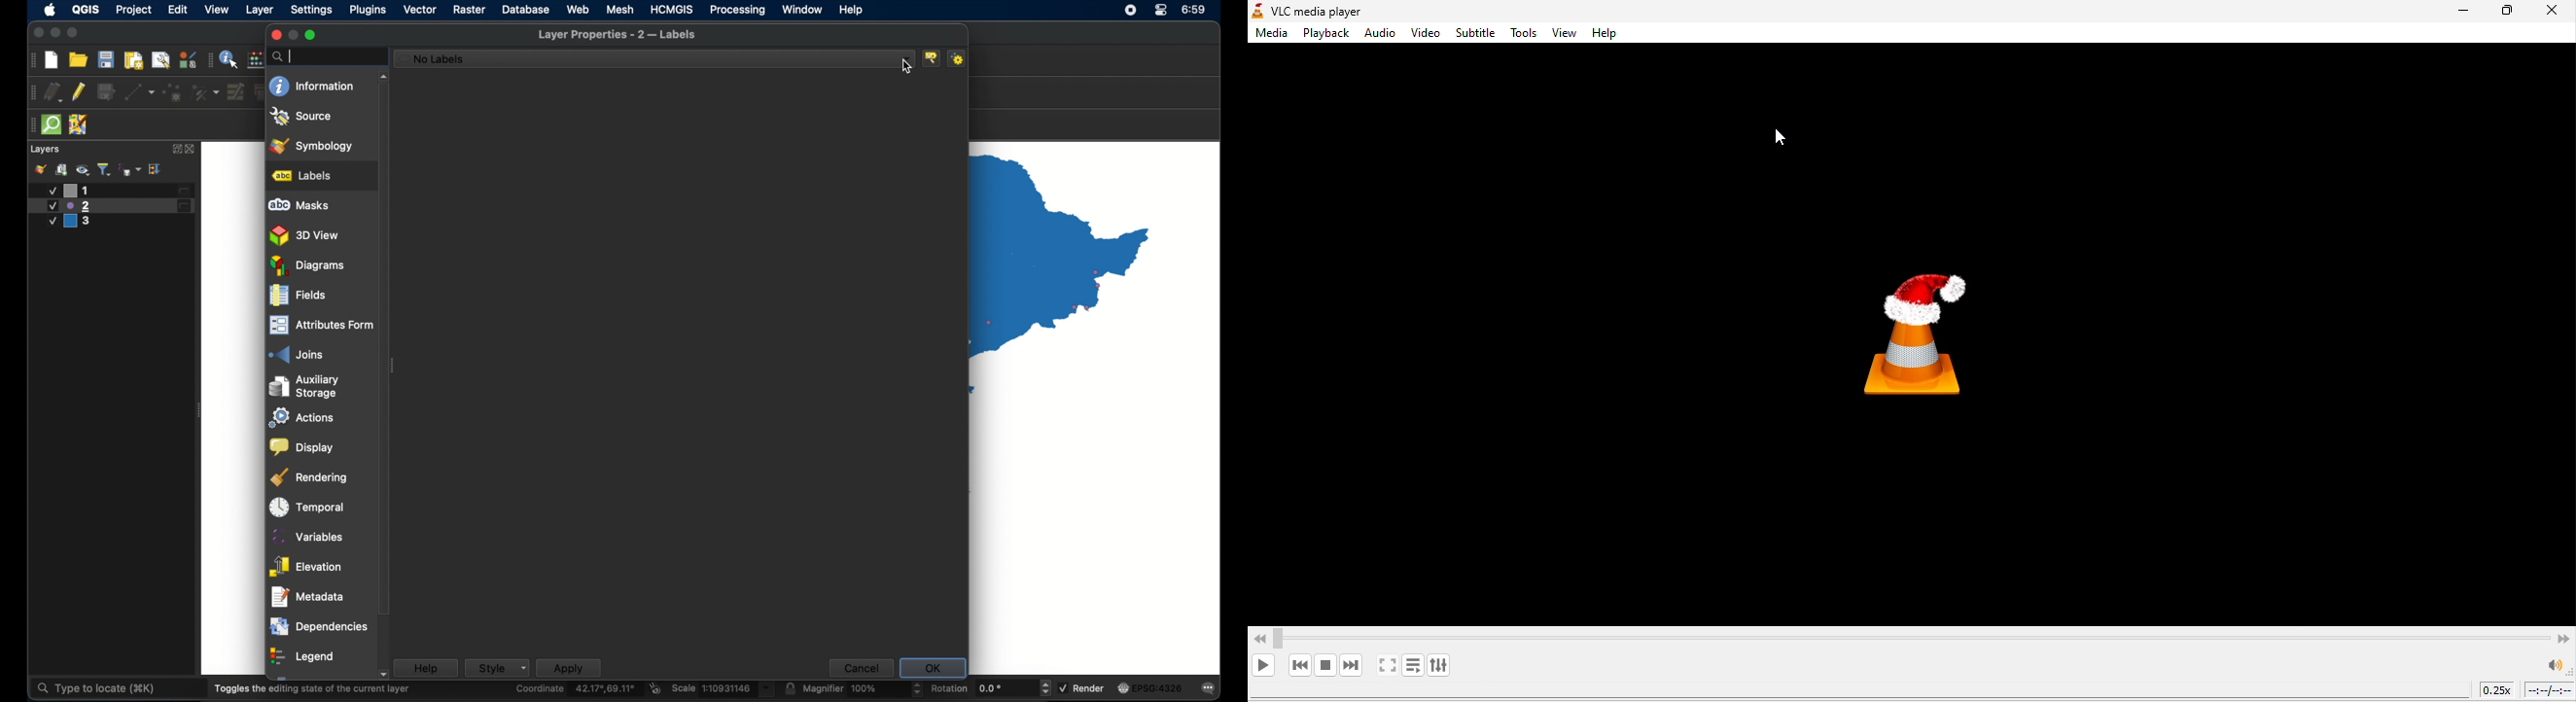 This screenshot has width=2576, height=728. What do you see at coordinates (111, 206) in the screenshot?
I see `layer 2` at bounding box center [111, 206].